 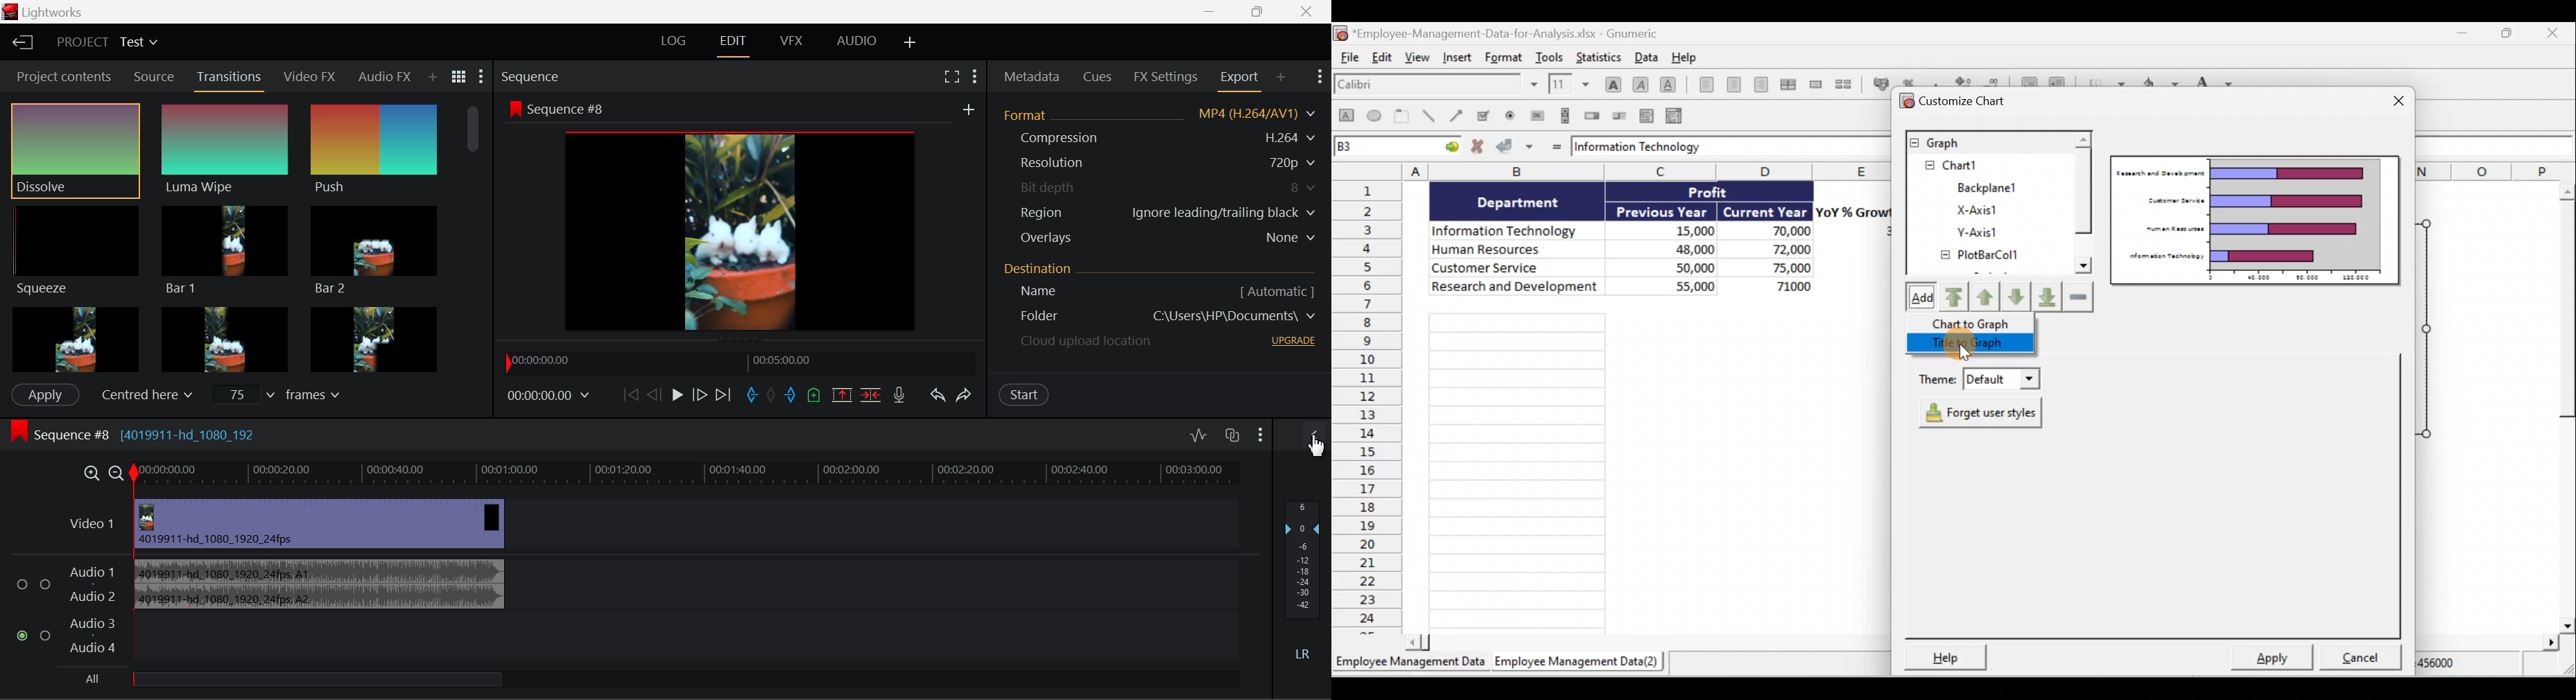 What do you see at coordinates (1262, 12) in the screenshot?
I see `Minimize` at bounding box center [1262, 12].